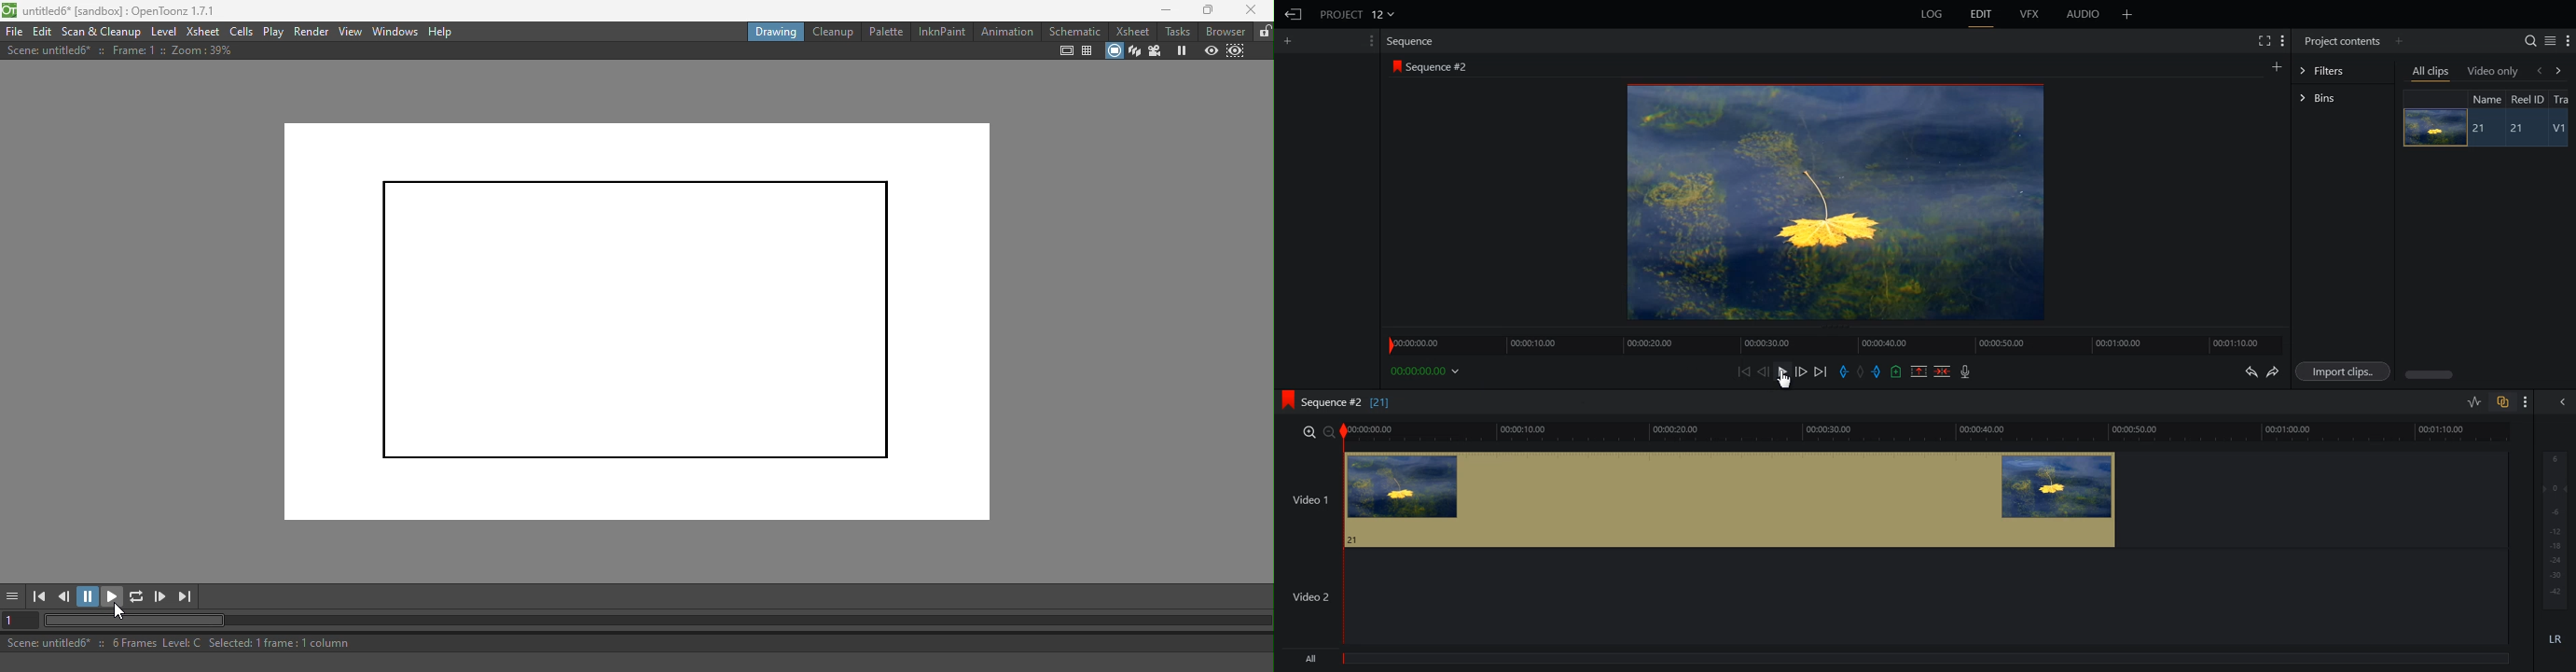 The image size is (2576, 672). What do you see at coordinates (1919, 371) in the screenshot?
I see `Remove Mark Section` at bounding box center [1919, 371].